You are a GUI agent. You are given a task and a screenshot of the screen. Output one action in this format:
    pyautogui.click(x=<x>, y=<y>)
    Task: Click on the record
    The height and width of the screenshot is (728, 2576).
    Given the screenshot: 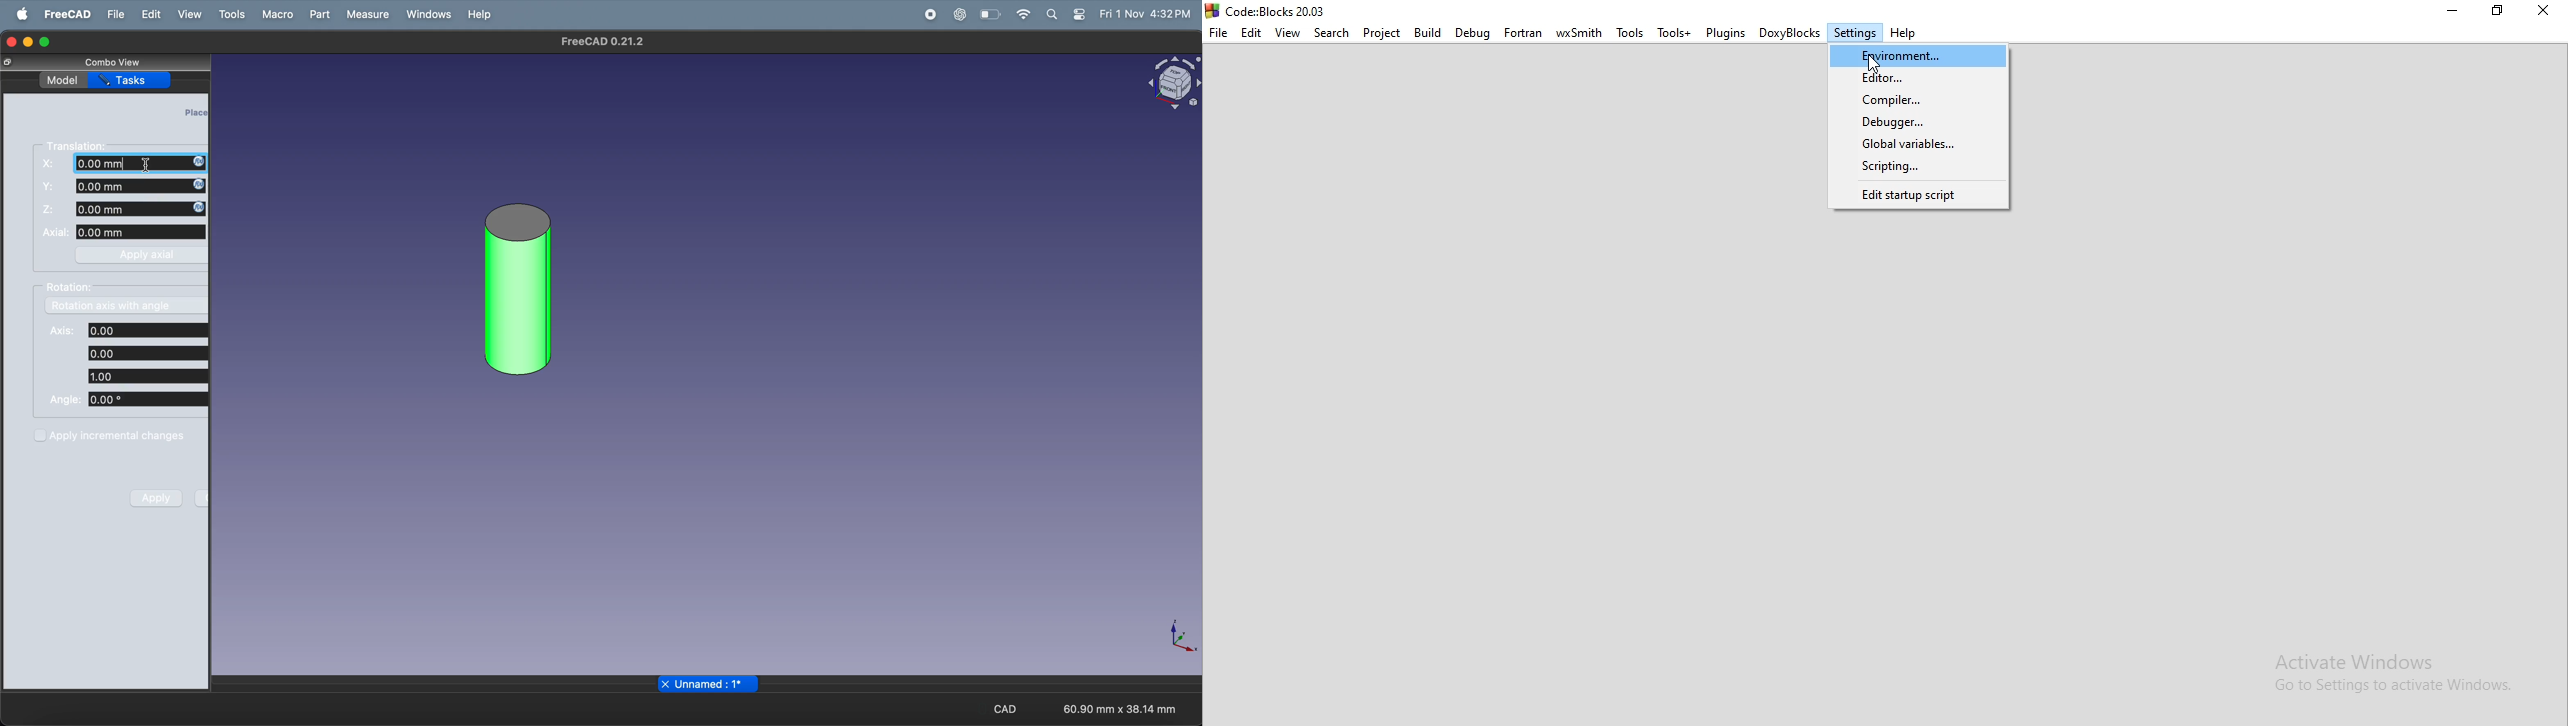 What is the action you would take?
    pyautogui.click(x=927, y=14)
    